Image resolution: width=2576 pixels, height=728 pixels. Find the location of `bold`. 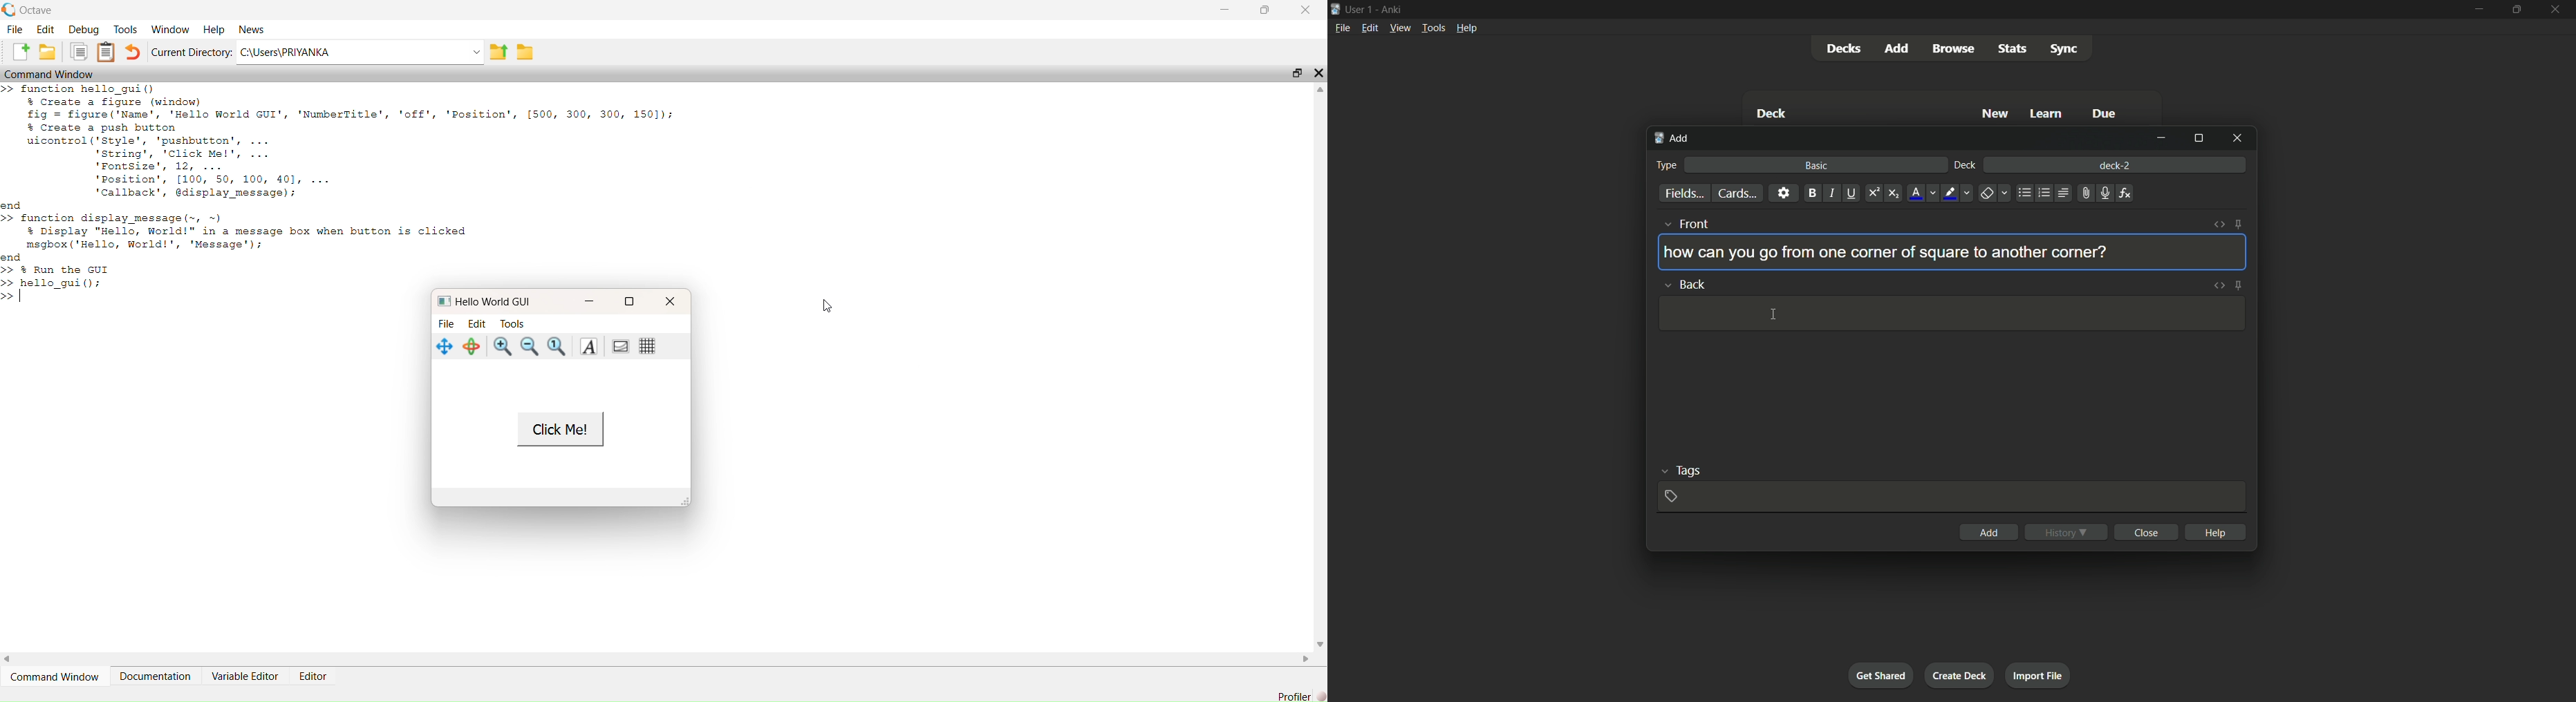

bold is located at coordinates (1811, 193).